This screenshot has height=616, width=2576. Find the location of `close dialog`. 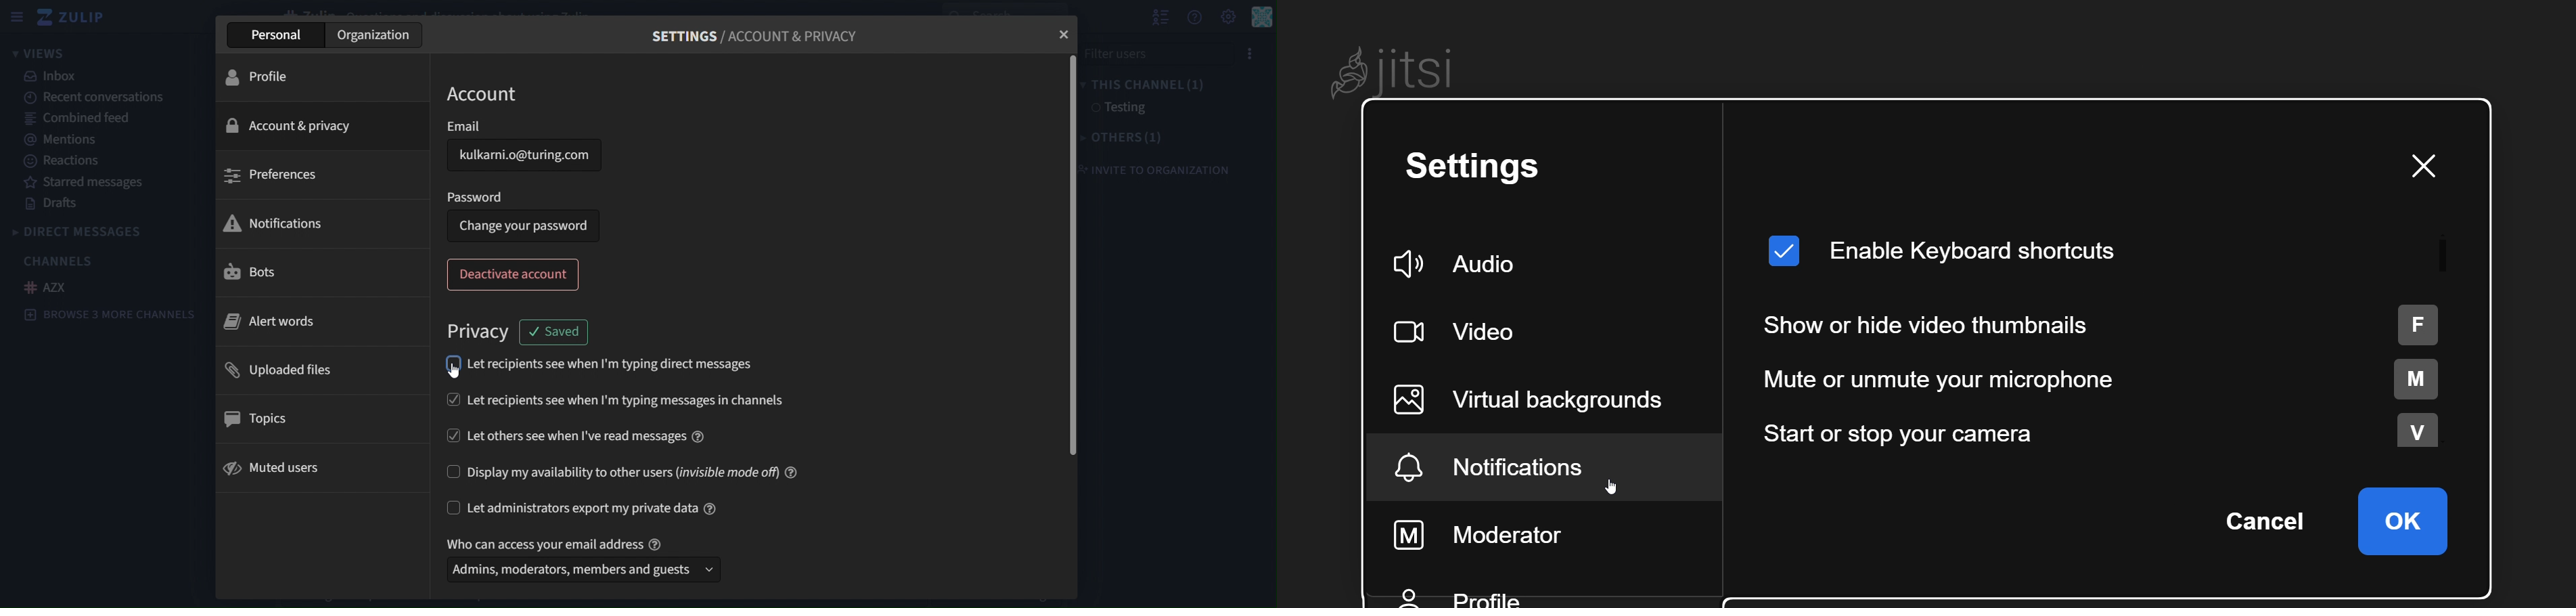

close dialog is located at coordinates (2433, 167).